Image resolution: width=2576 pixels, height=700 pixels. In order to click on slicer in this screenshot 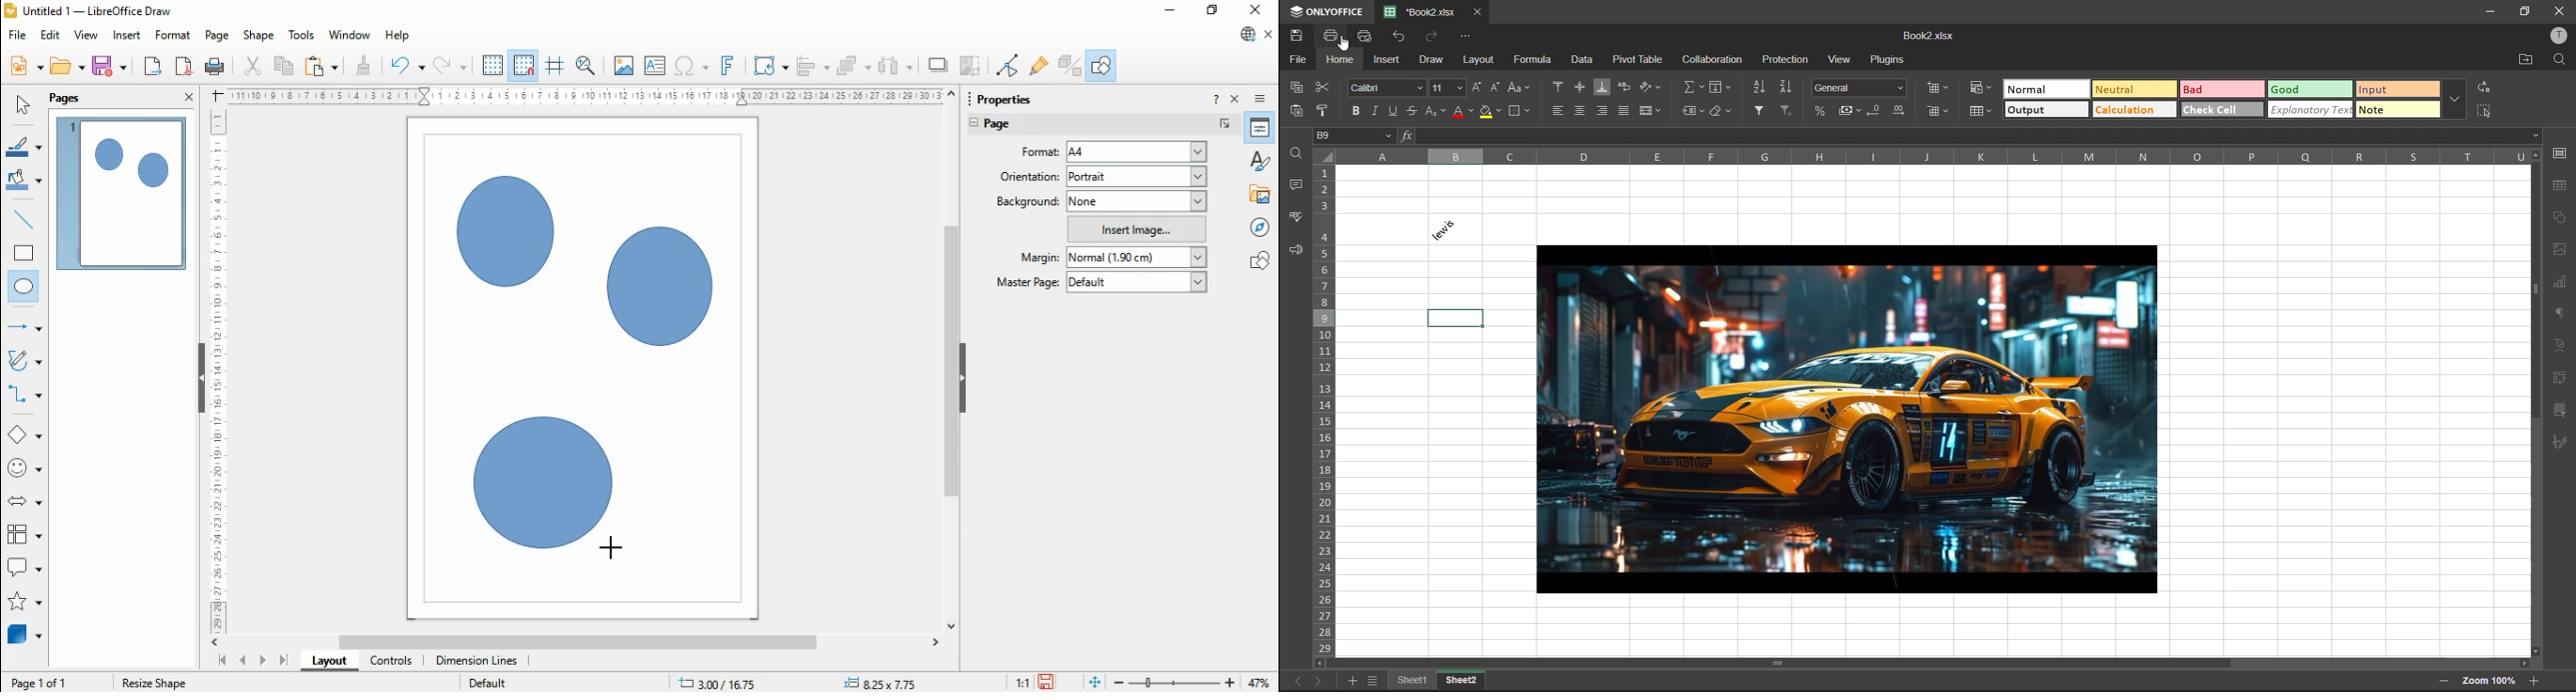, I will do `click(2562, 410)`.